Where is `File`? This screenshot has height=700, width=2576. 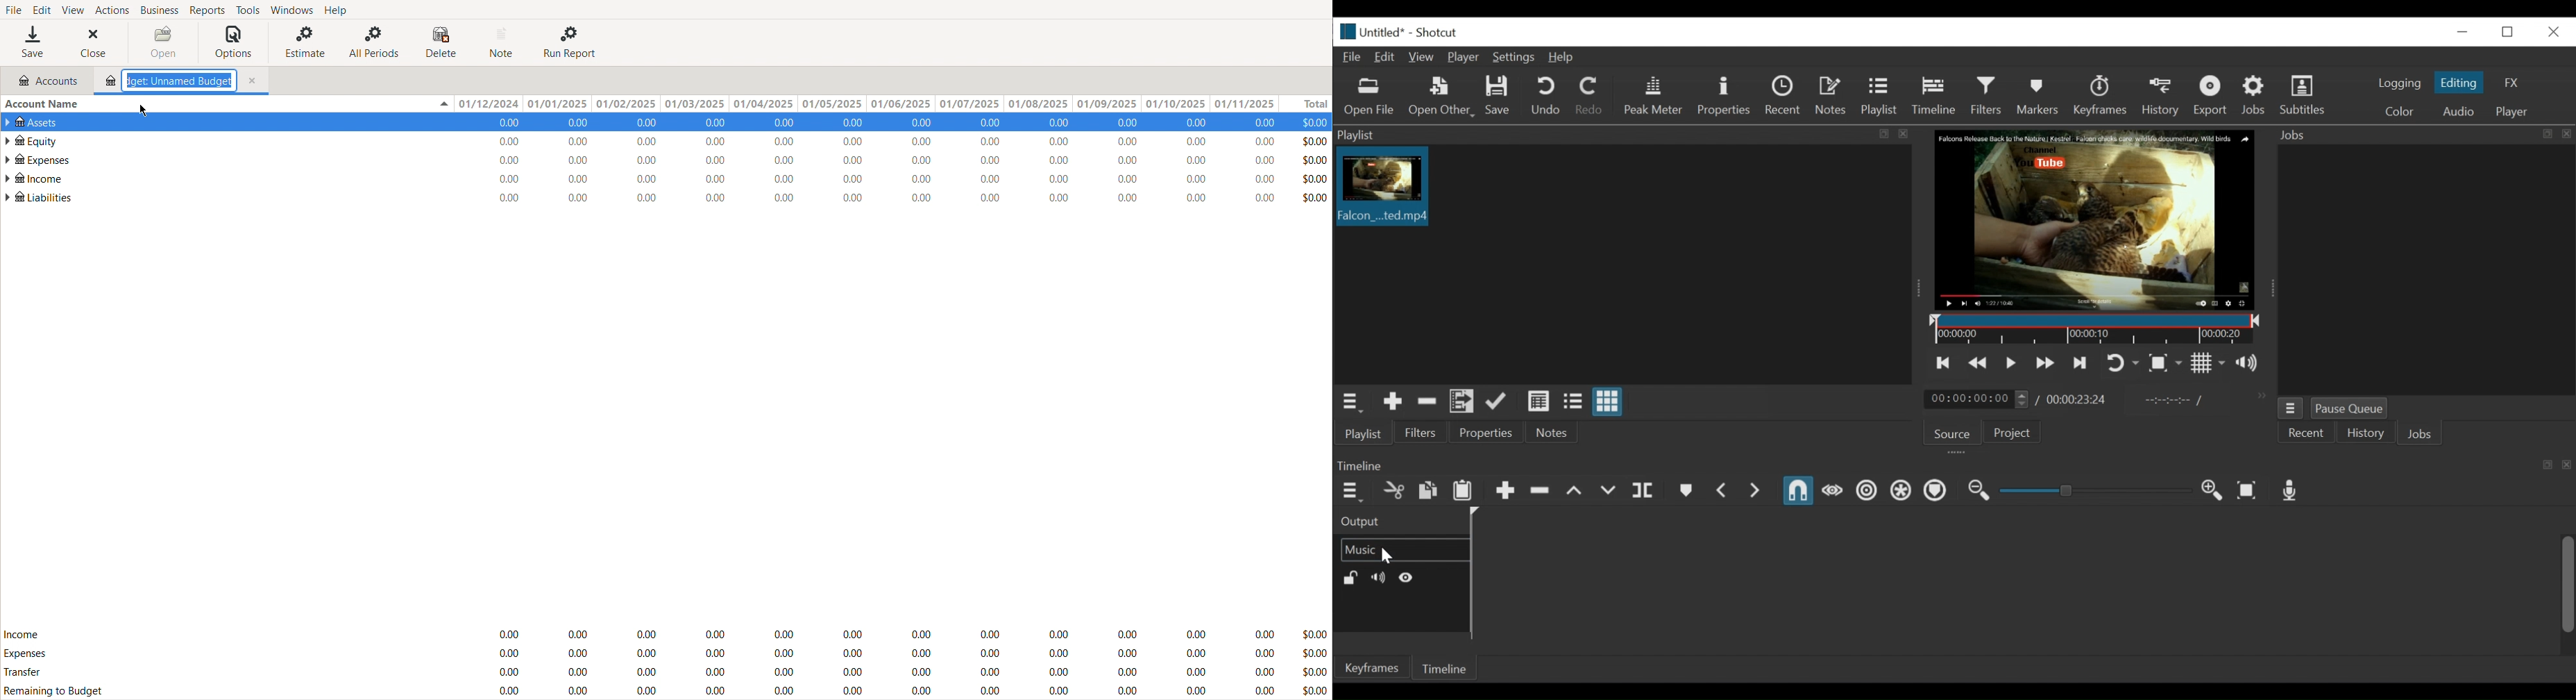 File is located at coordinates (1351, 57).